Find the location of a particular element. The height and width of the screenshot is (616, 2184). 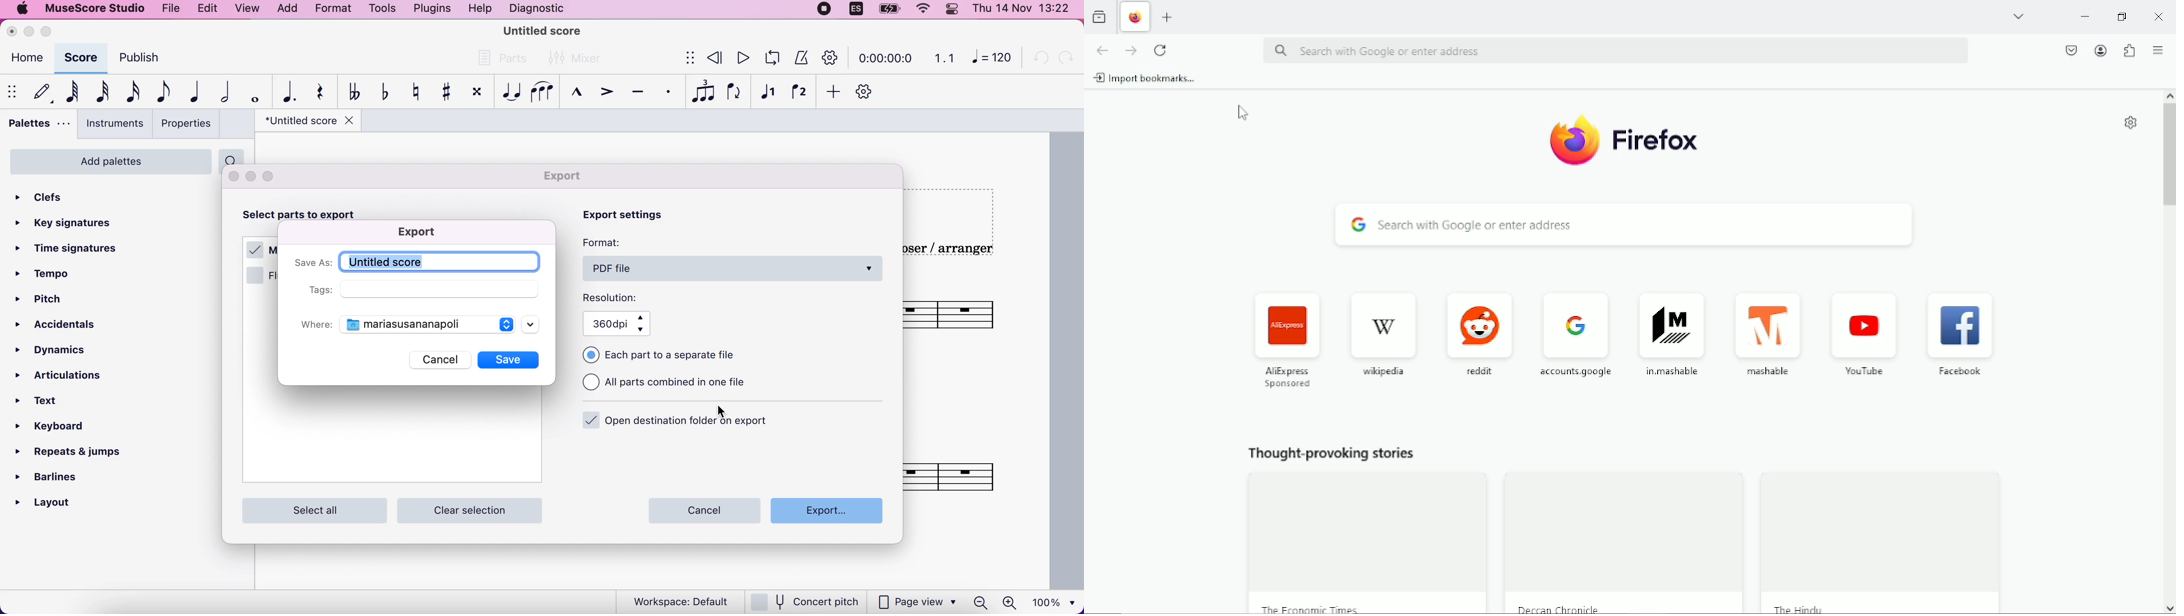

New Tab is located at coordinates (1168, 18).